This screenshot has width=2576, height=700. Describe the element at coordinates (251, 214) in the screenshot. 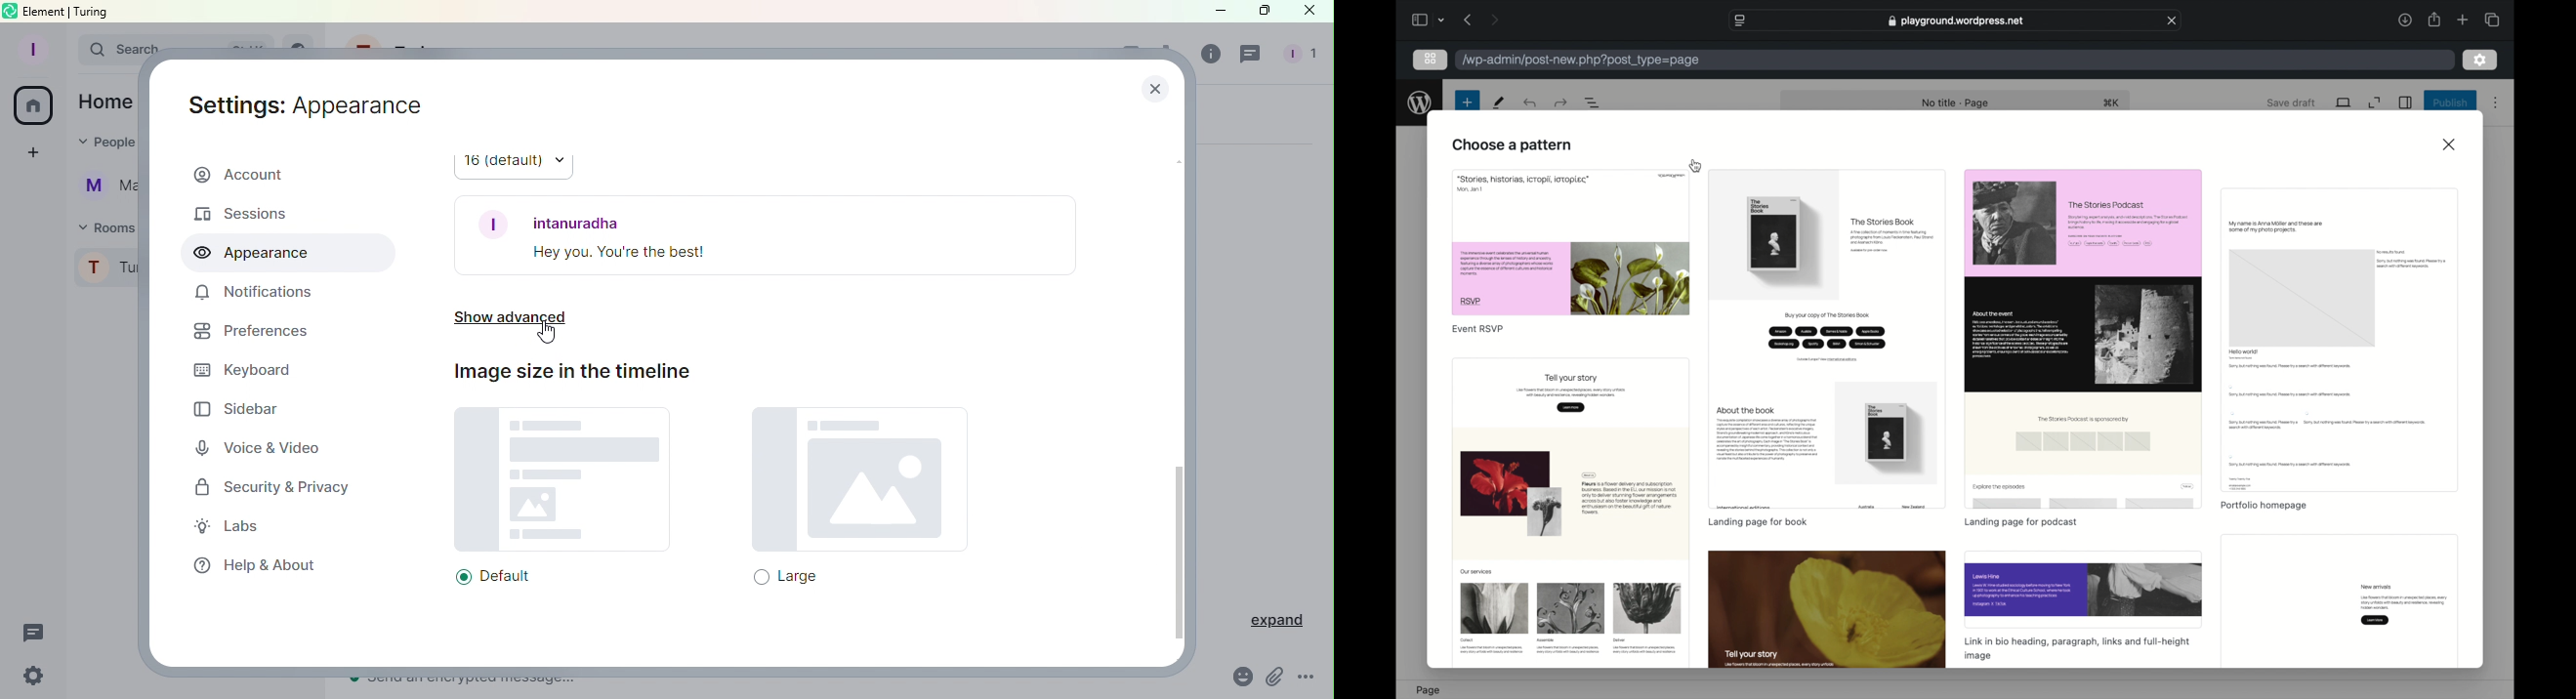

I see `Sessions` at that location.